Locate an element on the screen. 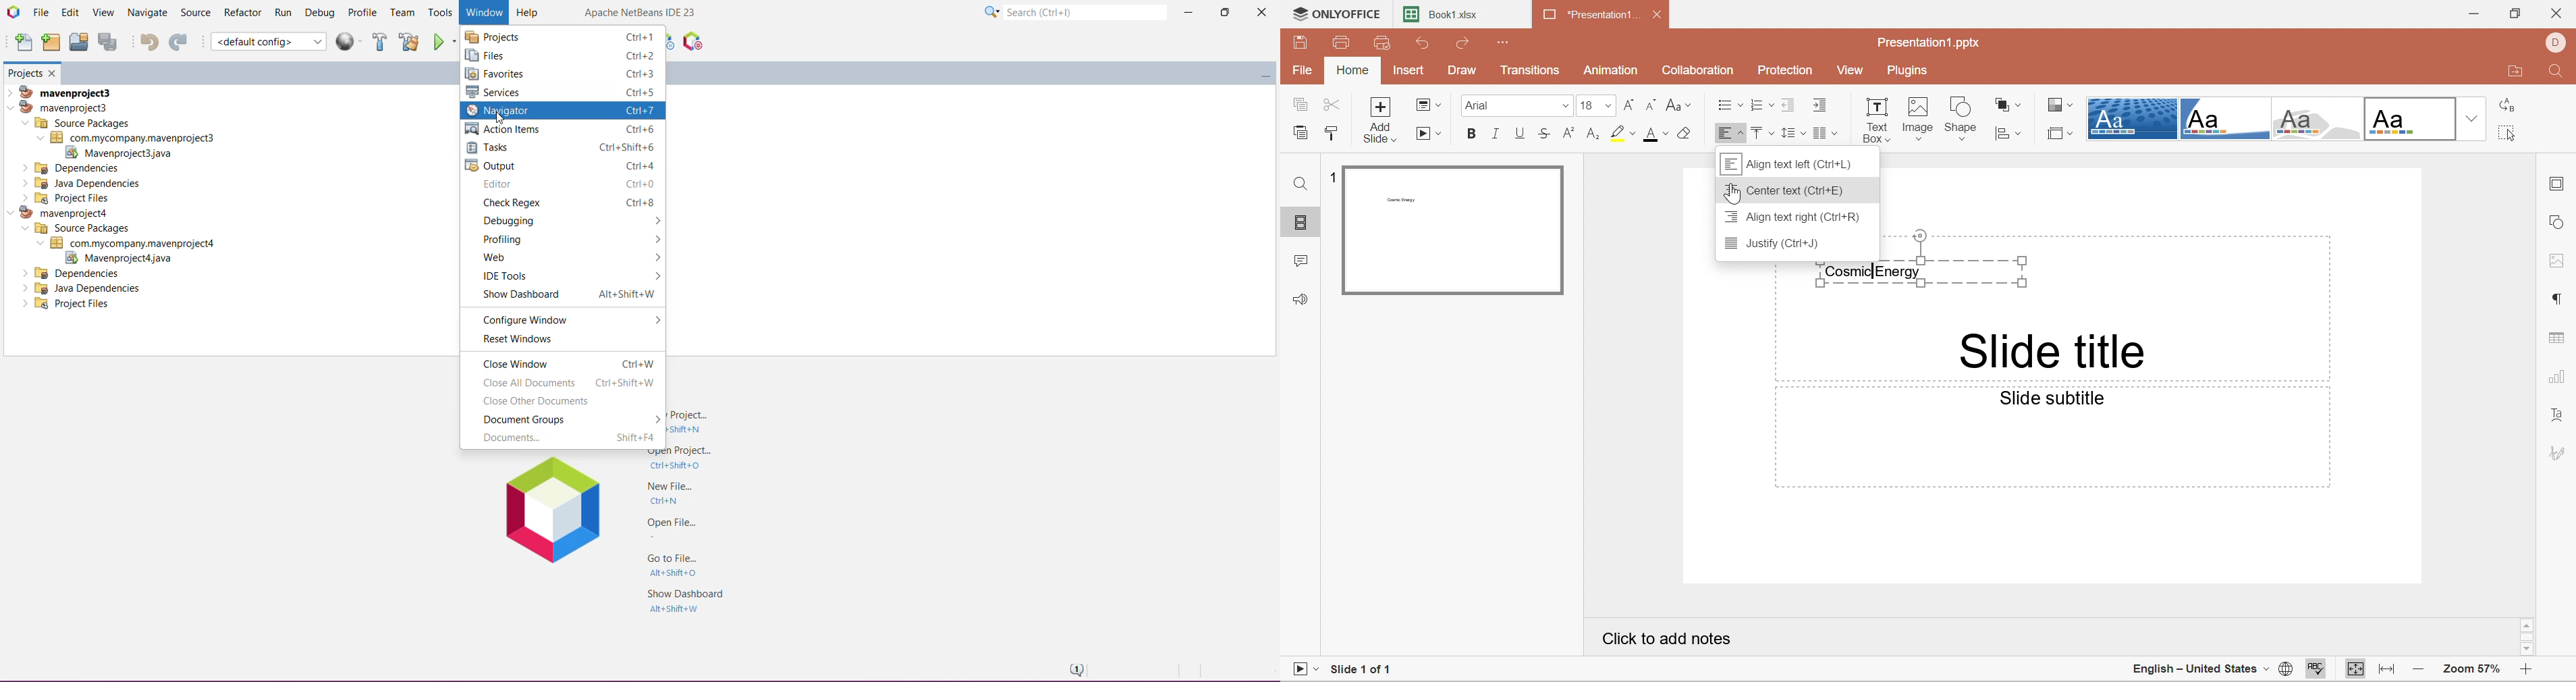 Image resolution: width=2576 pixels, height=700 pixels. Decrease Indent is located at coordinates (1787, 104).